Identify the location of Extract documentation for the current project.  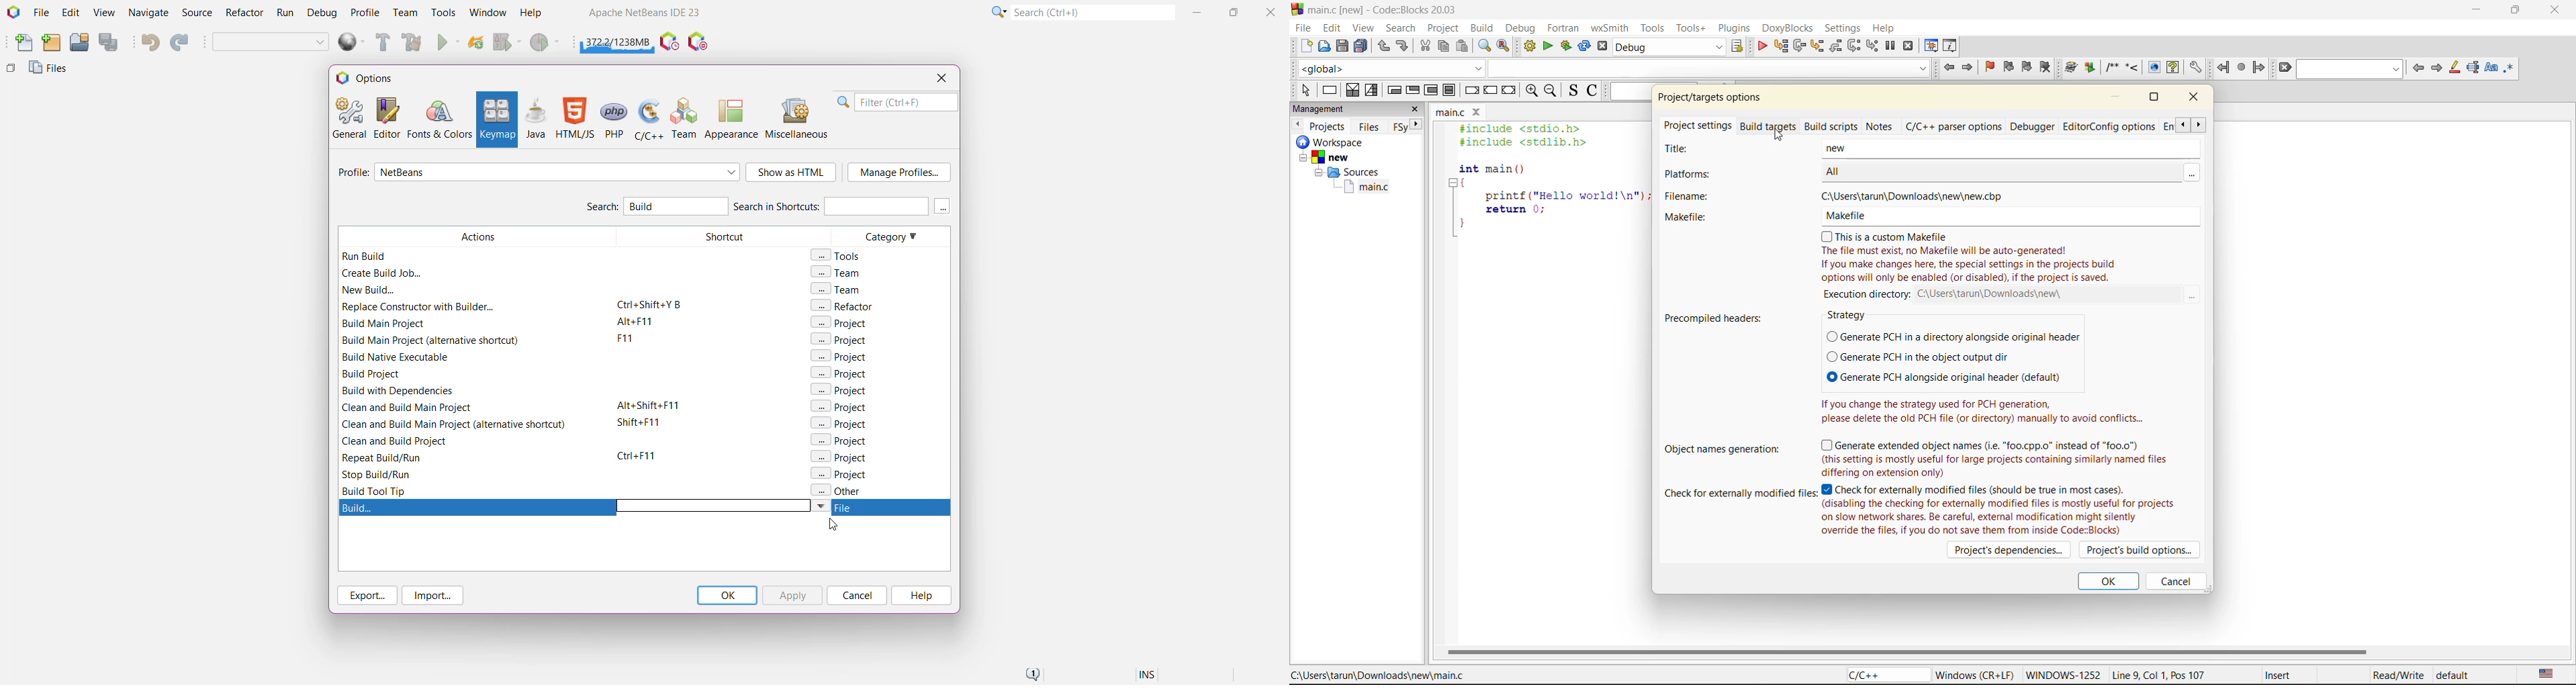
(2088, 68).